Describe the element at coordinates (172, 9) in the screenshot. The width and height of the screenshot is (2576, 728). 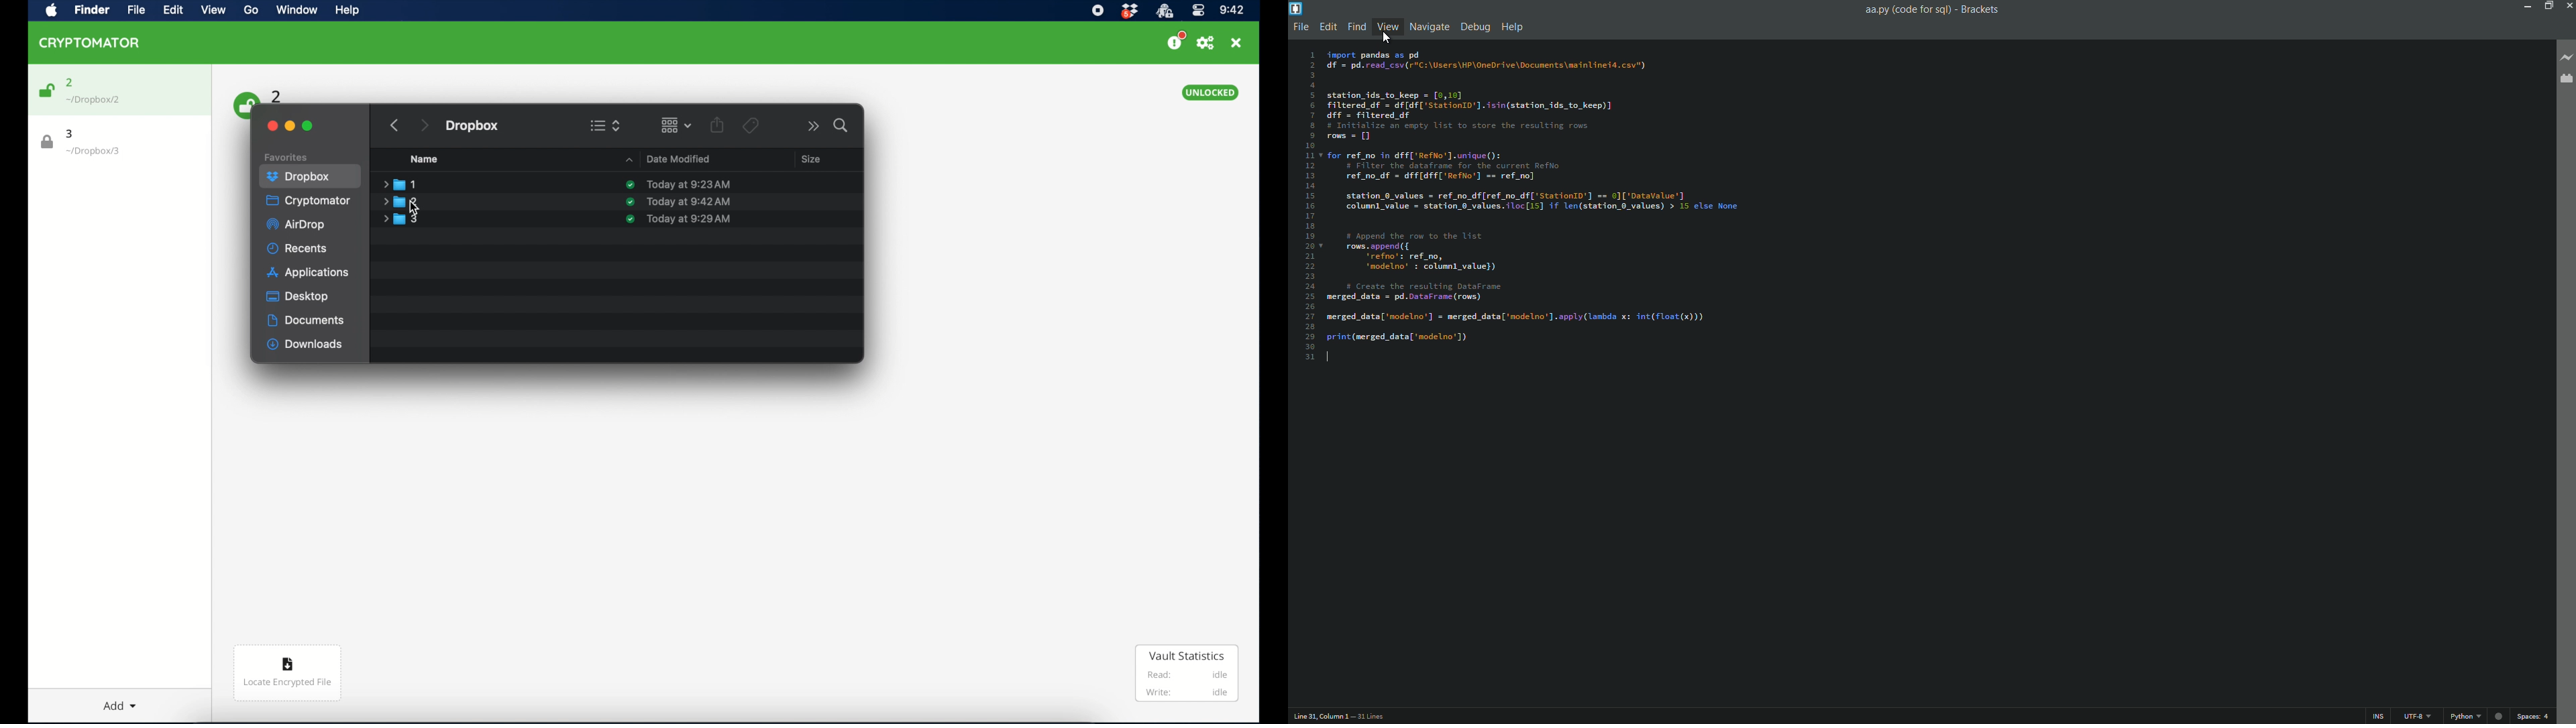
I see `edit` at that location.